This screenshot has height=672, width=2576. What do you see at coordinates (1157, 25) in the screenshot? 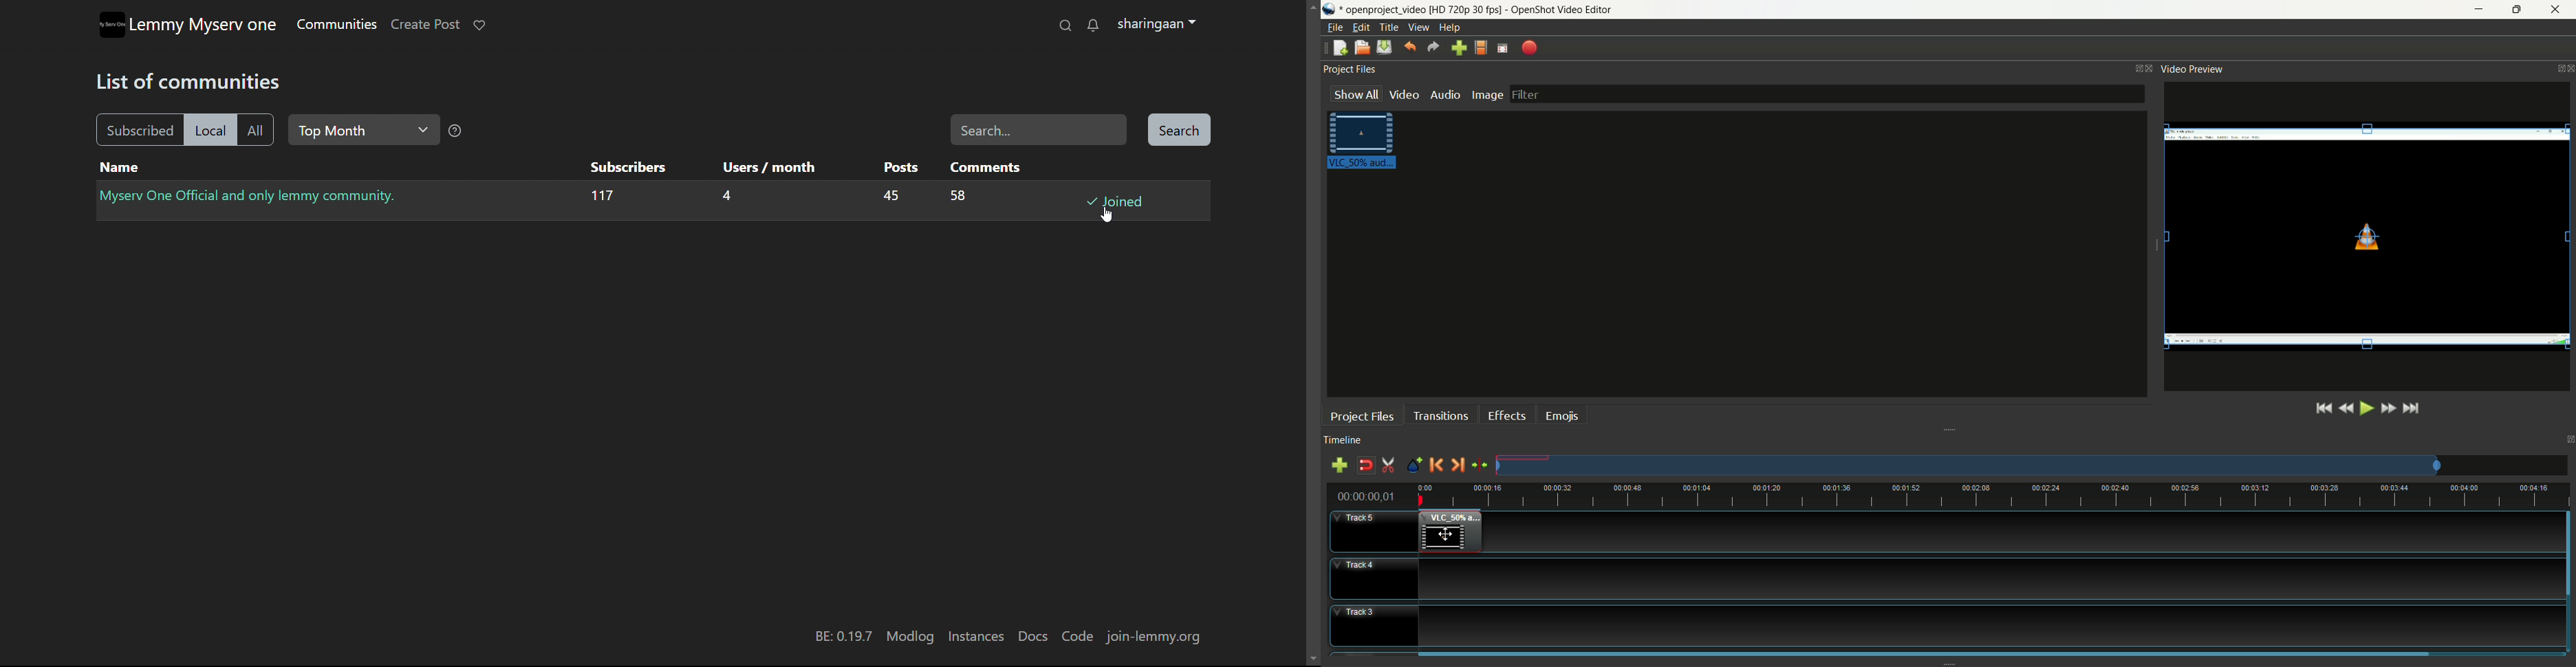
I see `profile` at bounding box center [1157, 25].